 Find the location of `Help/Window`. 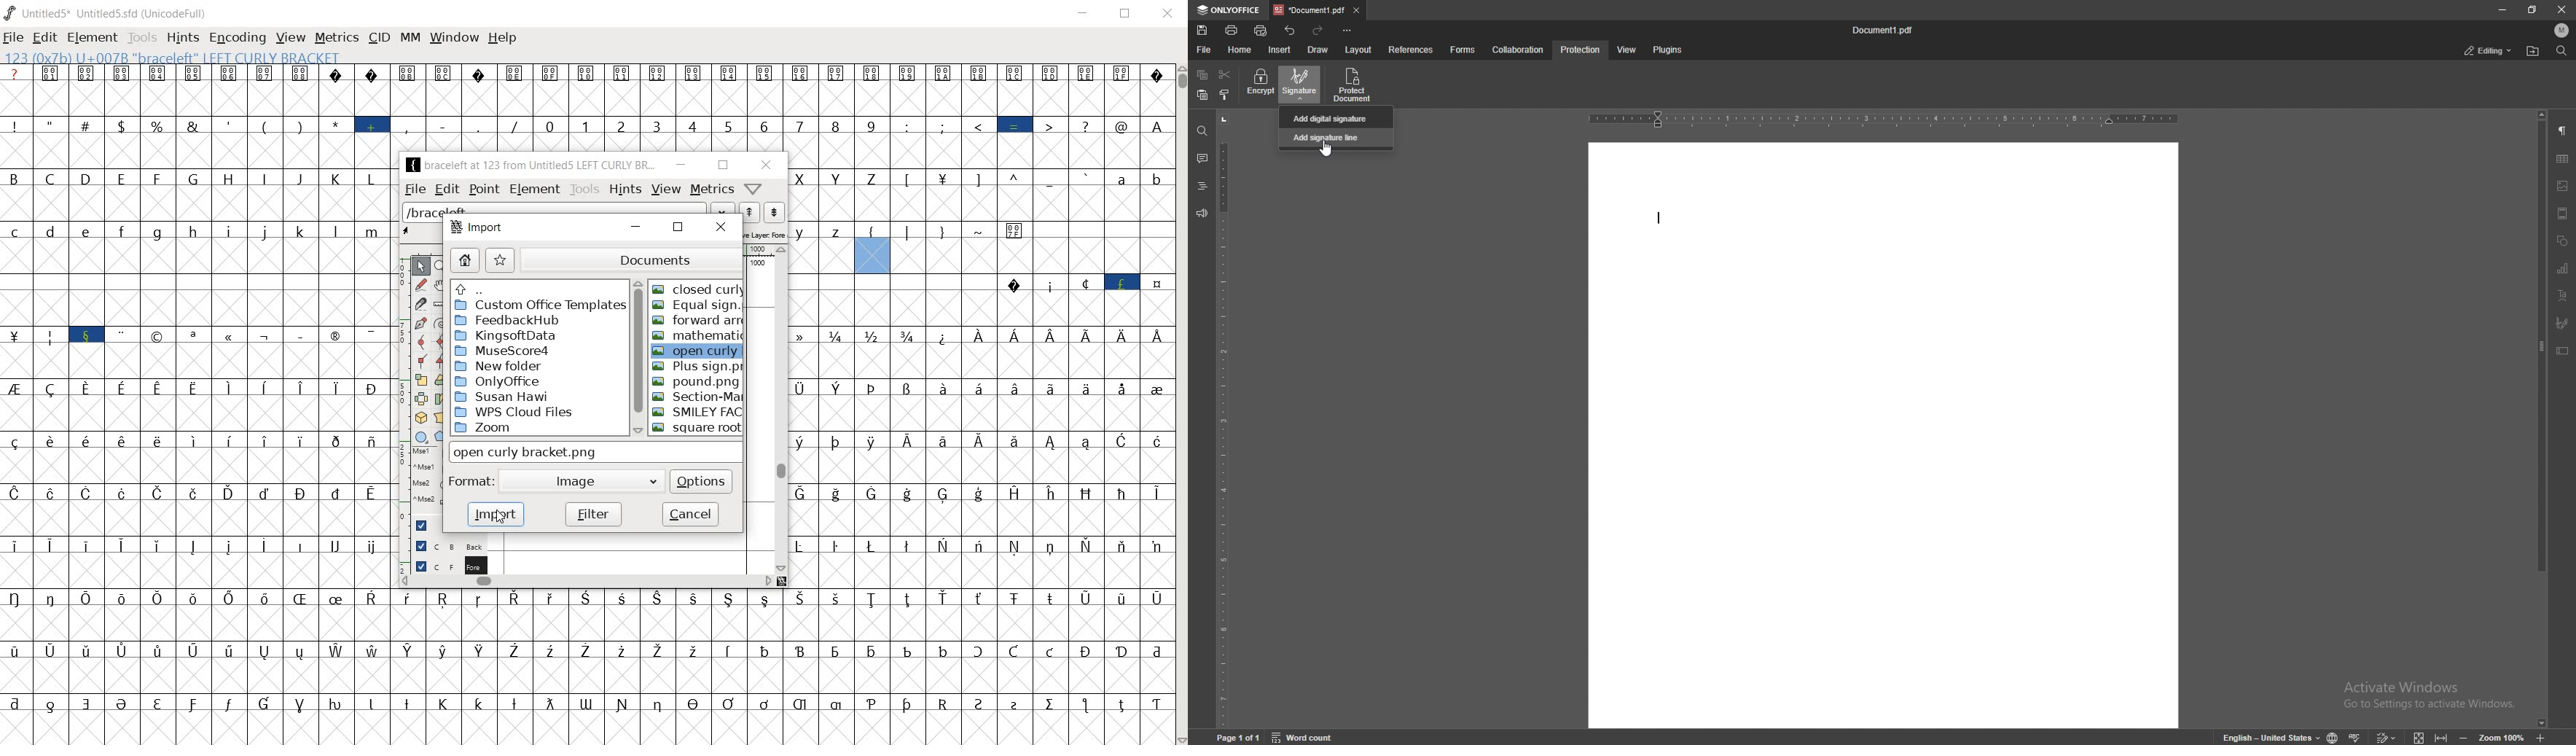

Help/Window is located at coordinates (753, 190).